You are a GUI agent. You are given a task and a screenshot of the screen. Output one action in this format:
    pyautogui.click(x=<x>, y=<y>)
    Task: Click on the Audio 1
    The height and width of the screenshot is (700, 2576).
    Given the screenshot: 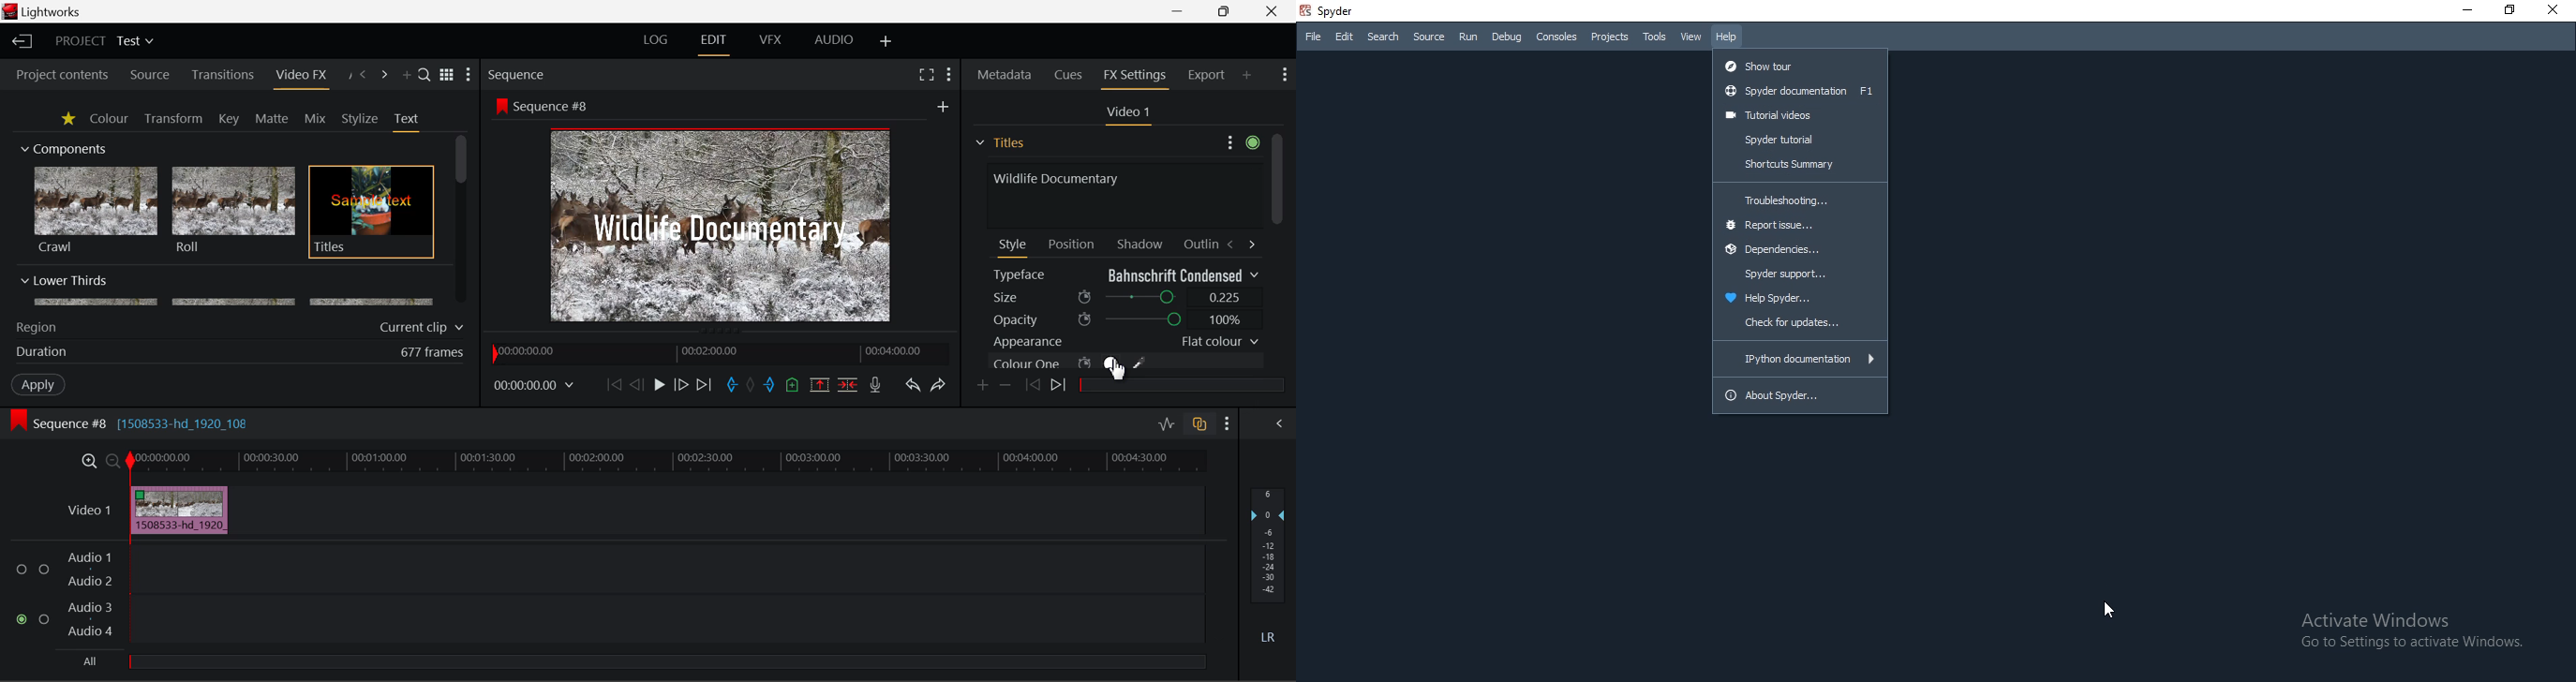 What is the action you would take?
    pyautogui.click(x=88, y=559)
    